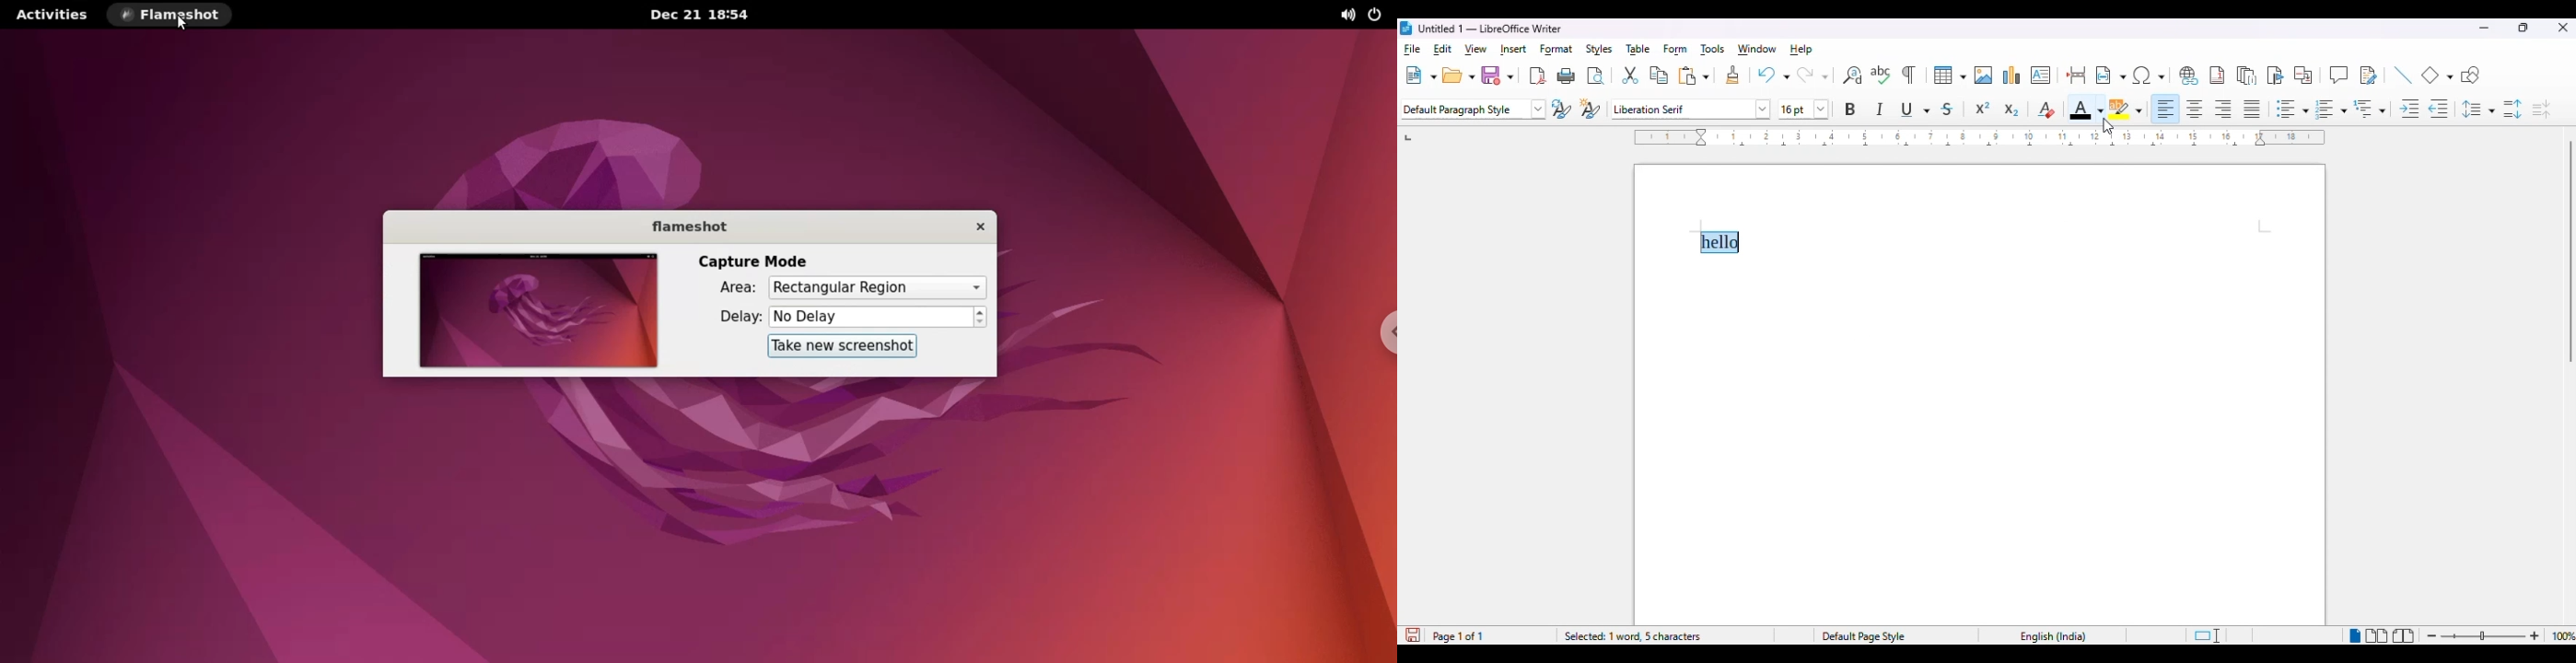  I want to click on insert endnote, so click(2247, 76).